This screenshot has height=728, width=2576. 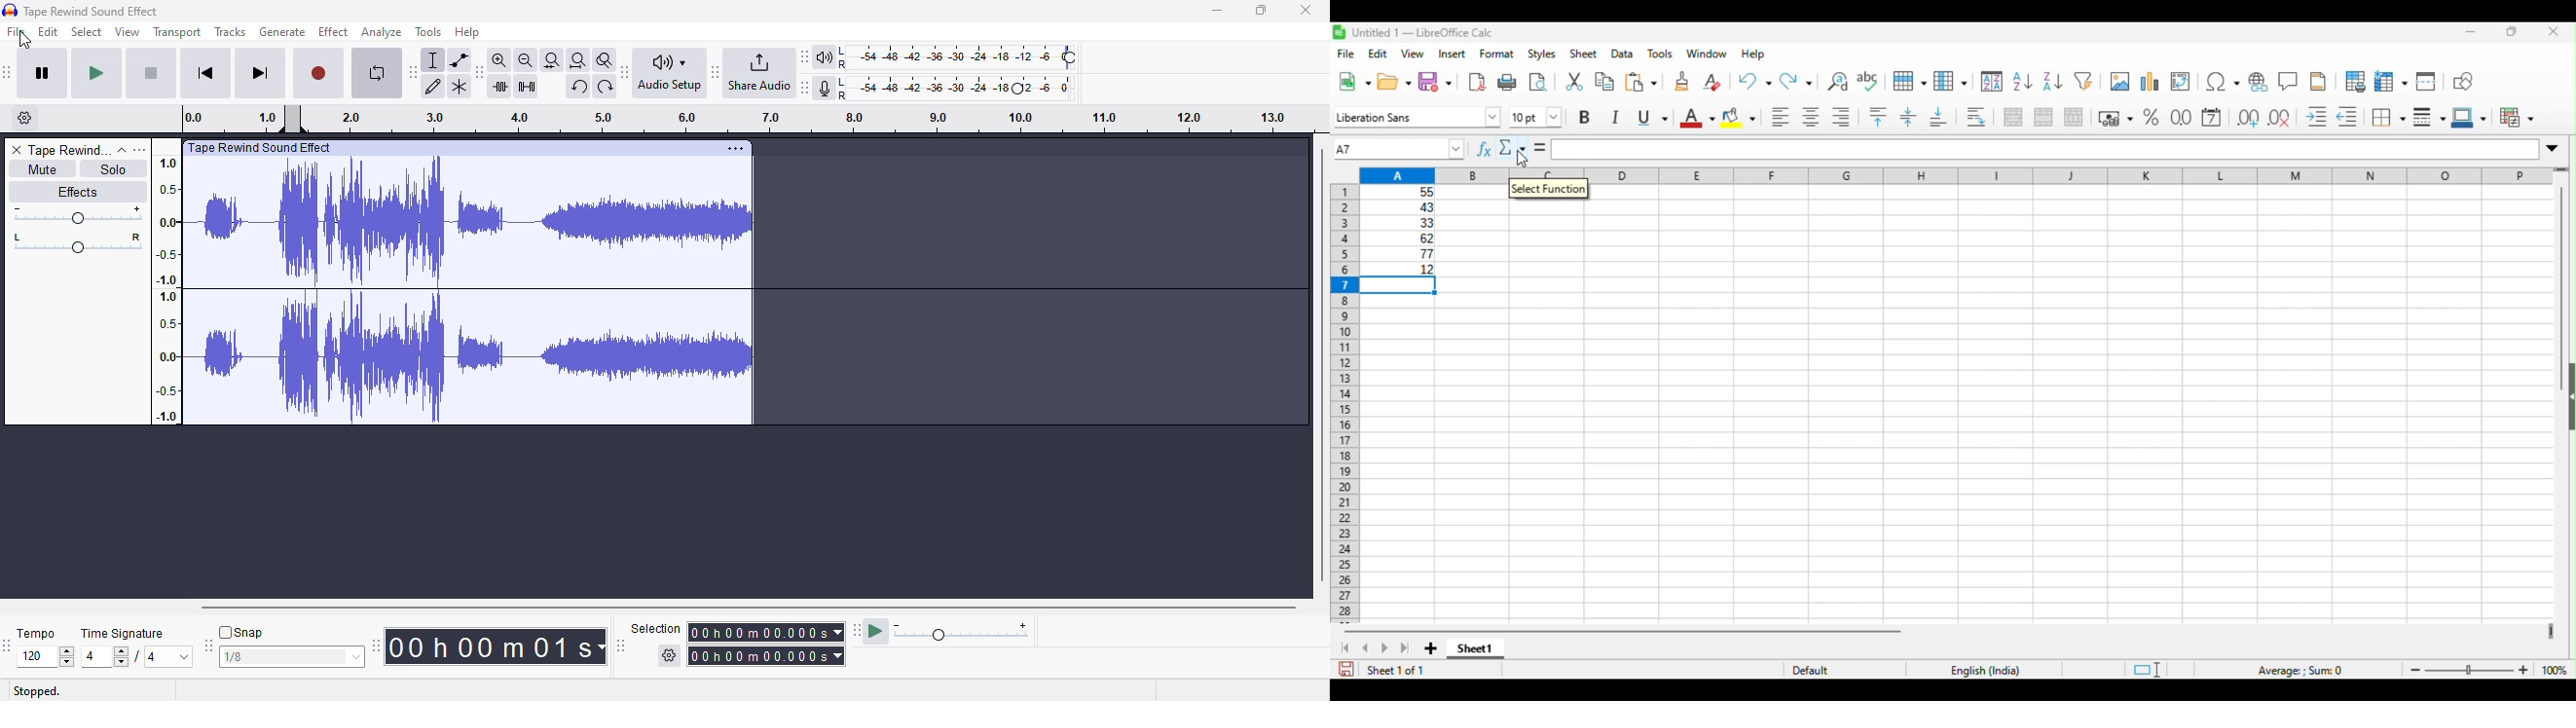 What do you see at coordinates (1910, 82) in the screenshot?
I see `rows` at bounding box center [1910, 82].